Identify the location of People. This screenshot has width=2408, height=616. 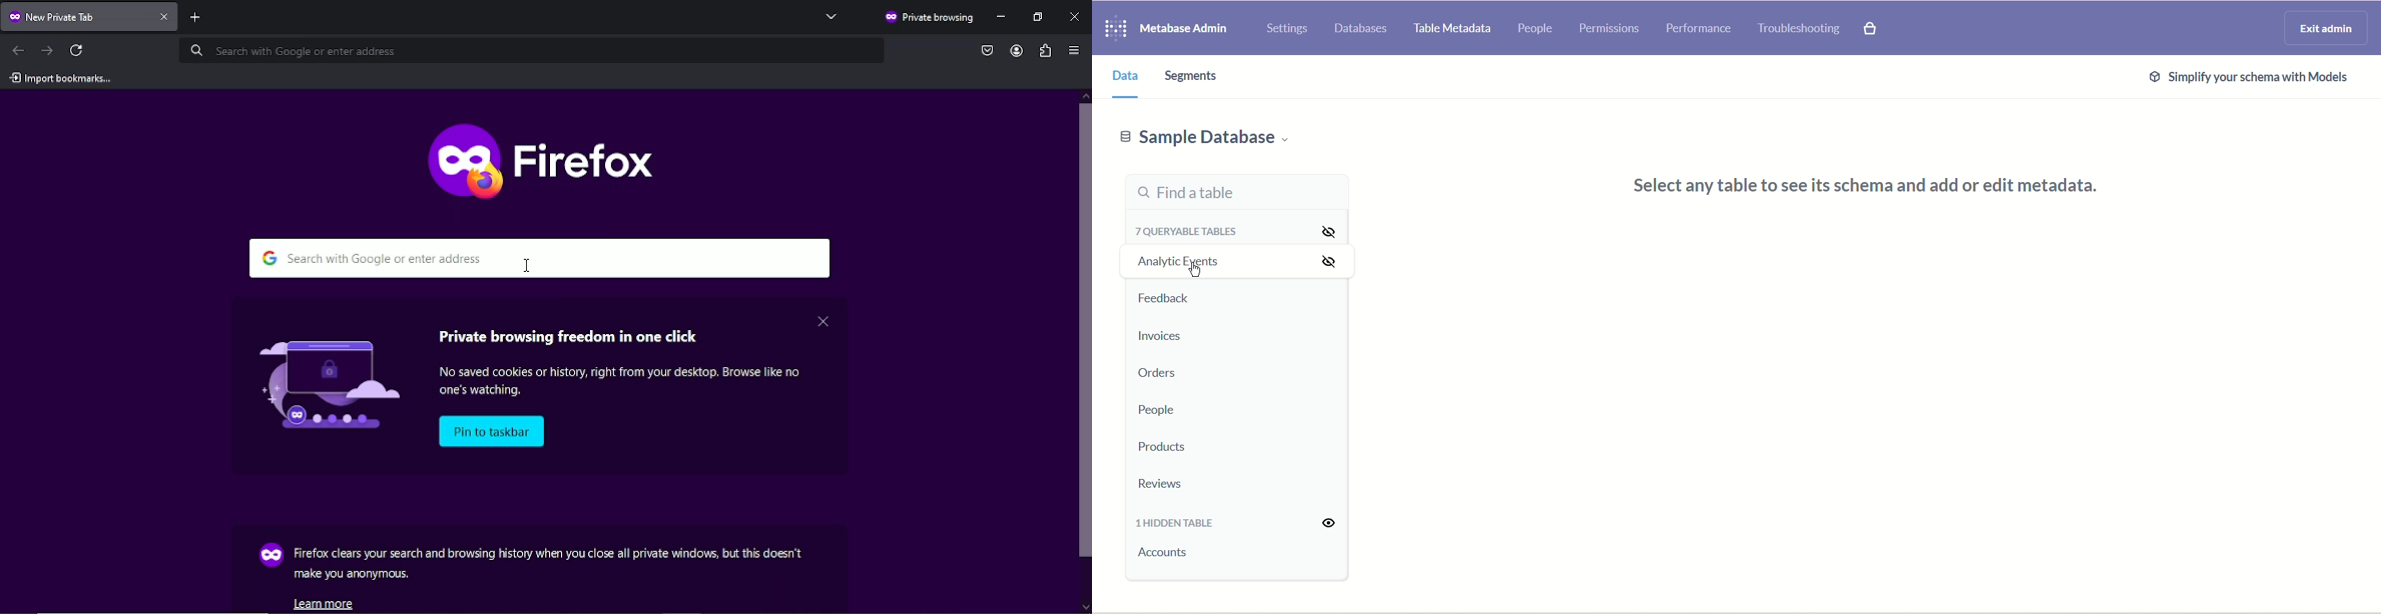
(1536, 26).